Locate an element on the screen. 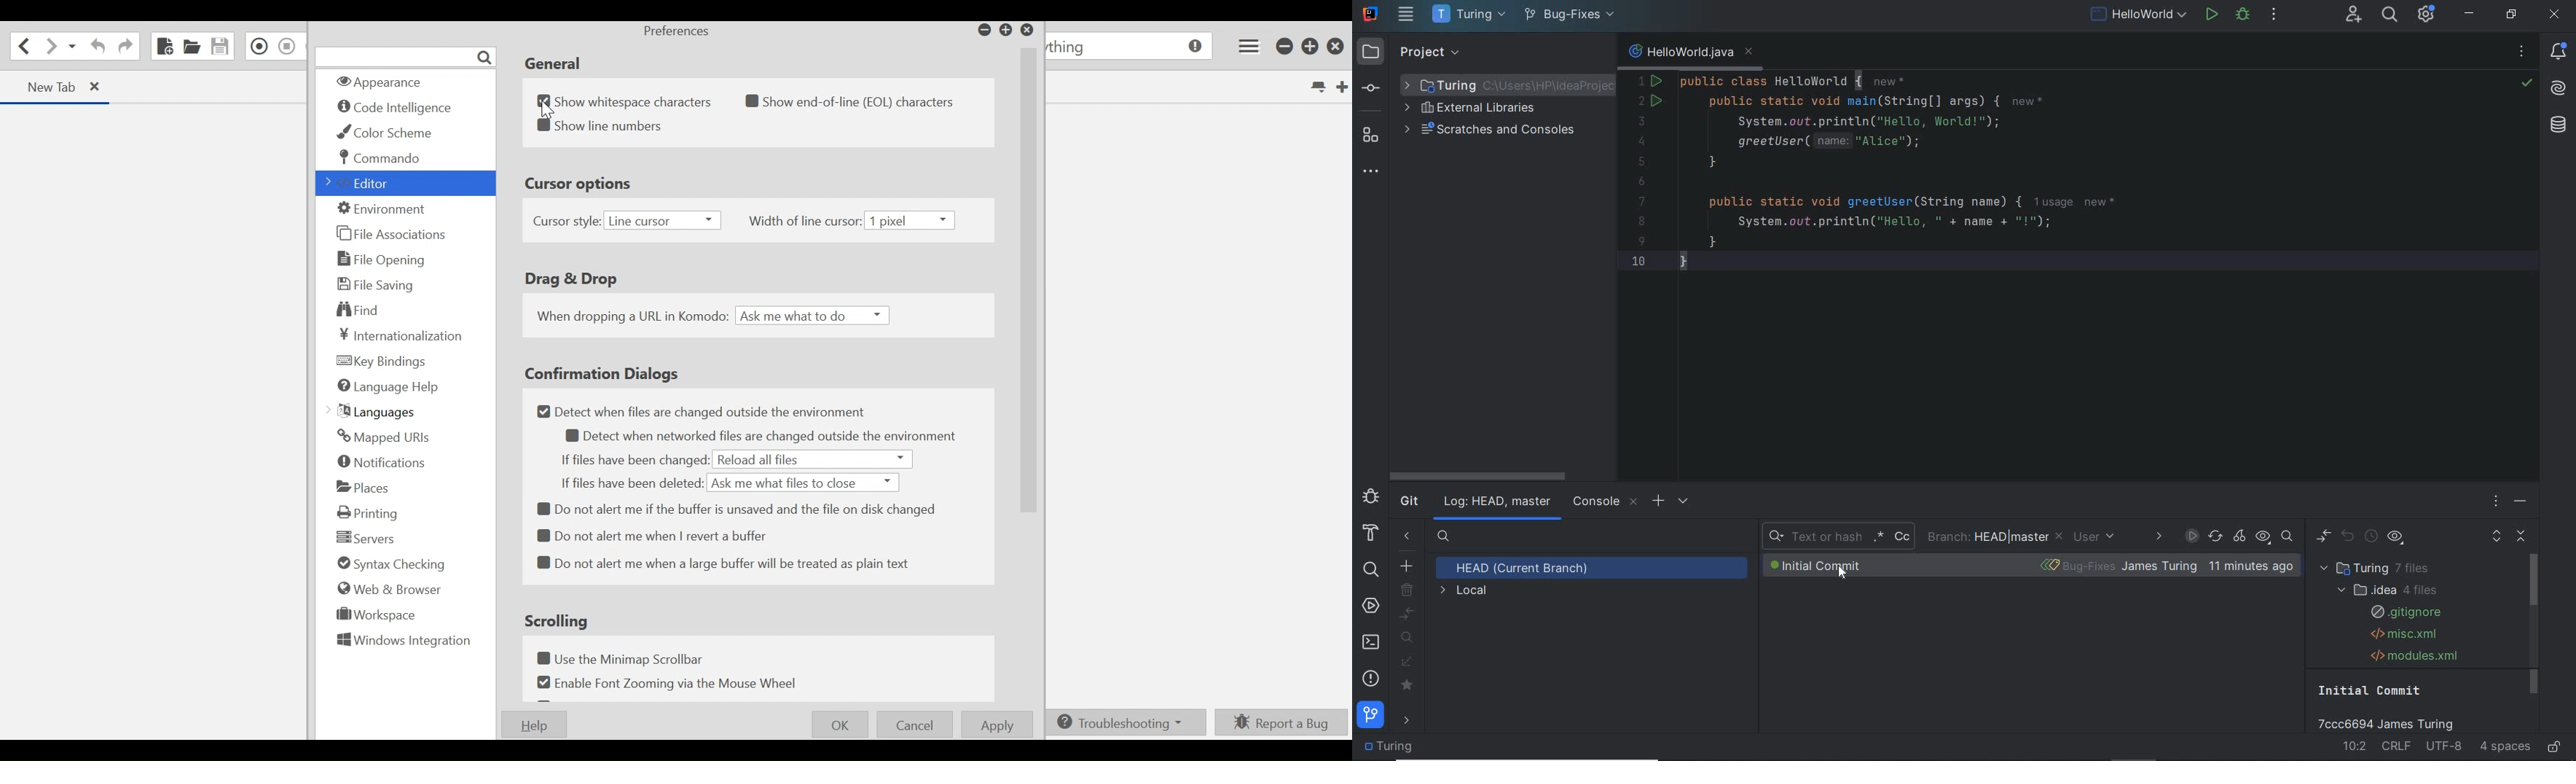  indent is located at coordinates (2505, 747).